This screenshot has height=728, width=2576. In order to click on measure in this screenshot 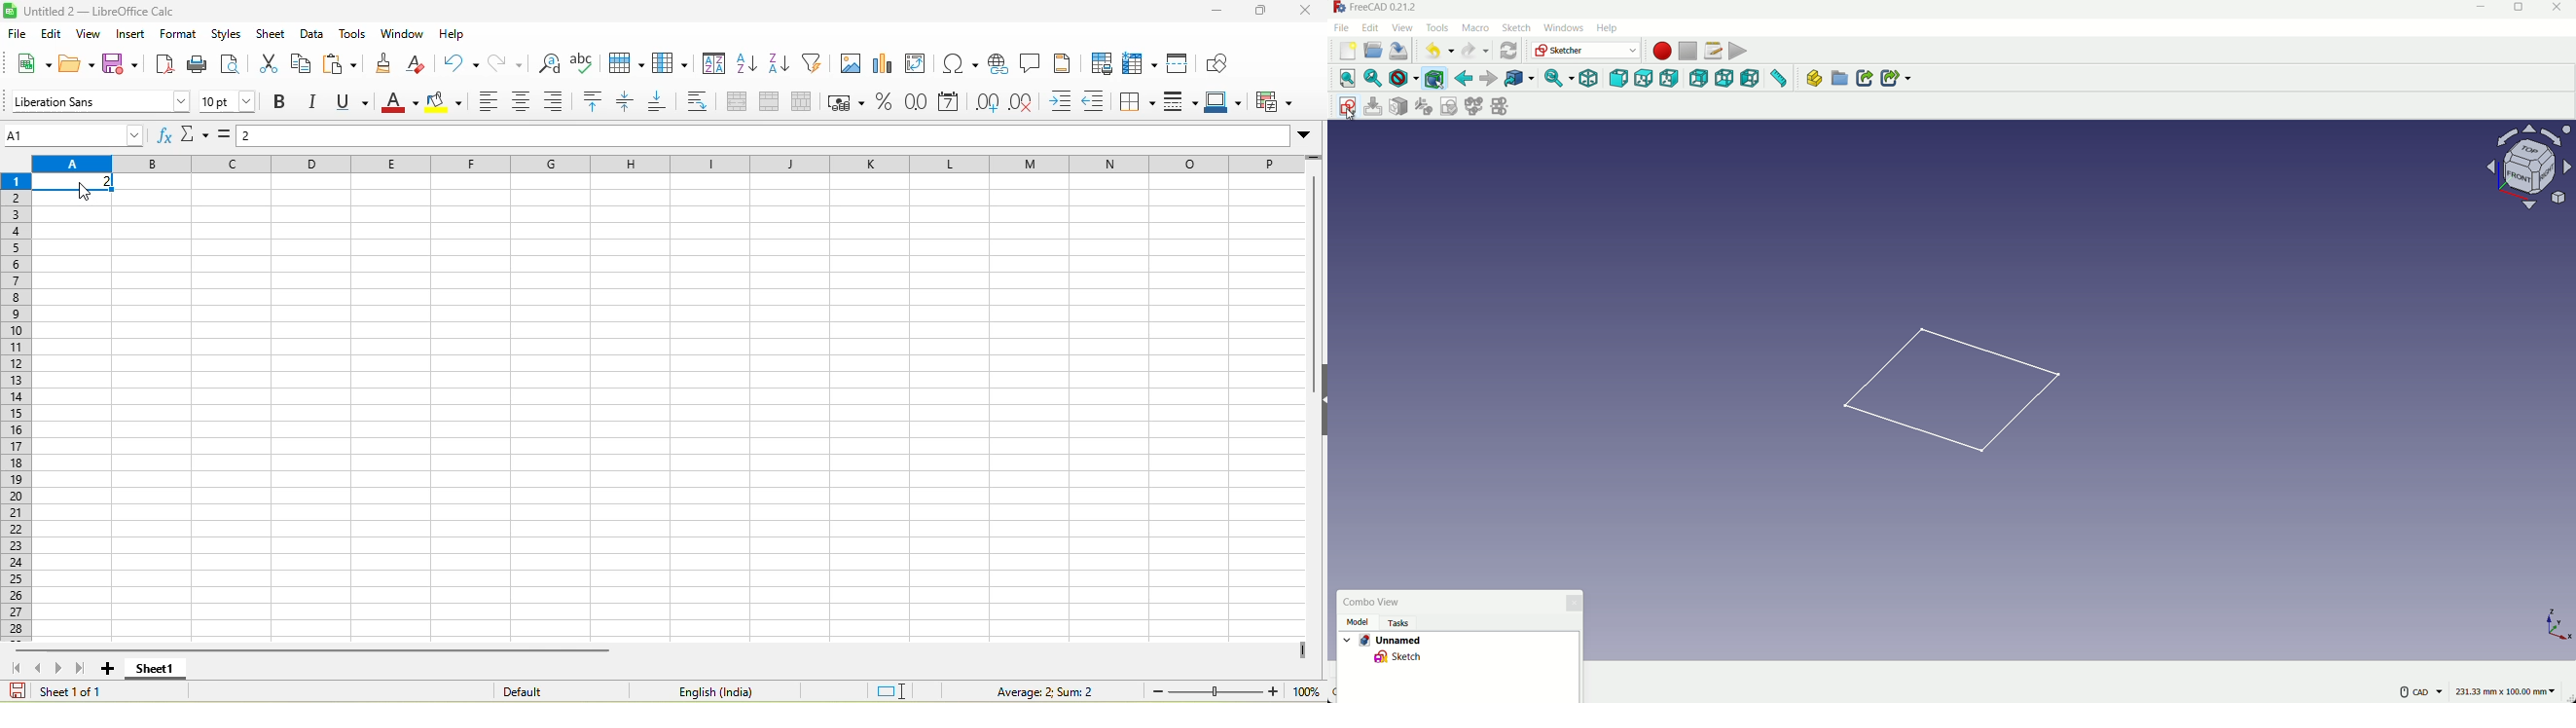, I will do `click(1778, 78)`.